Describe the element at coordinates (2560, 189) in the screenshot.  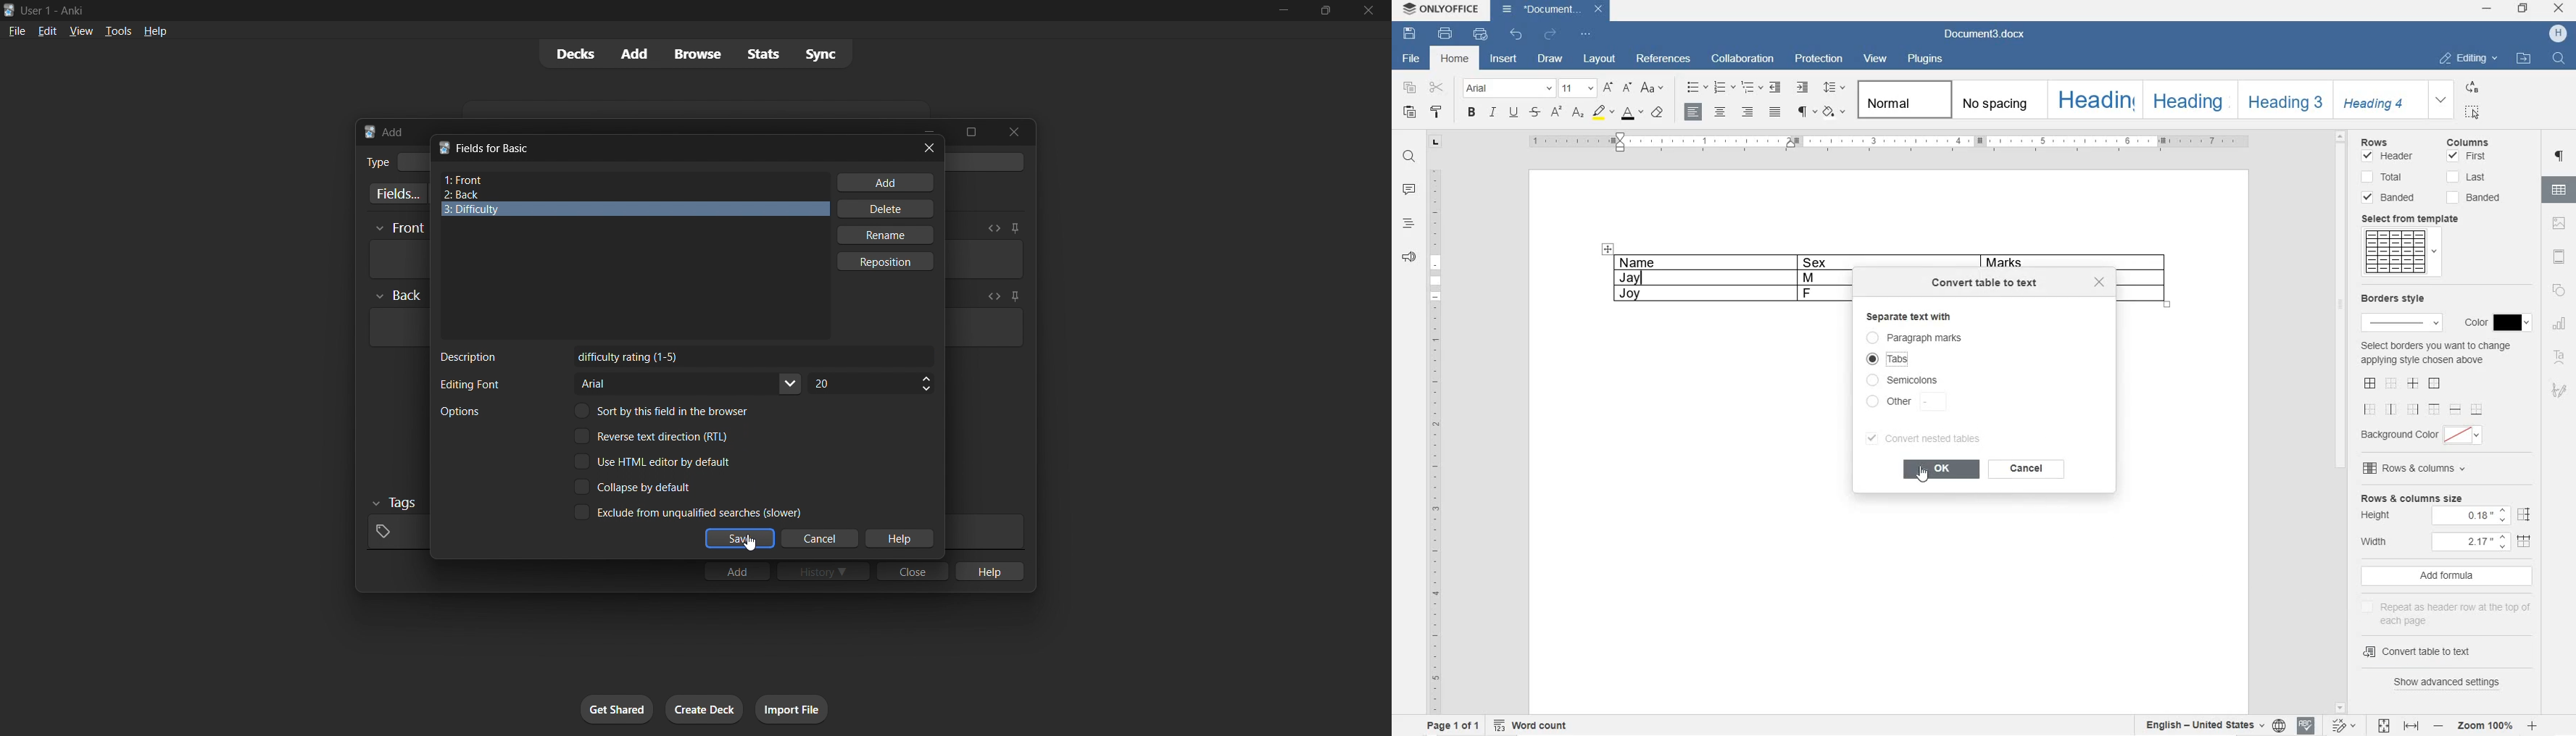
I see `TABLE SETTINGS` at that location.